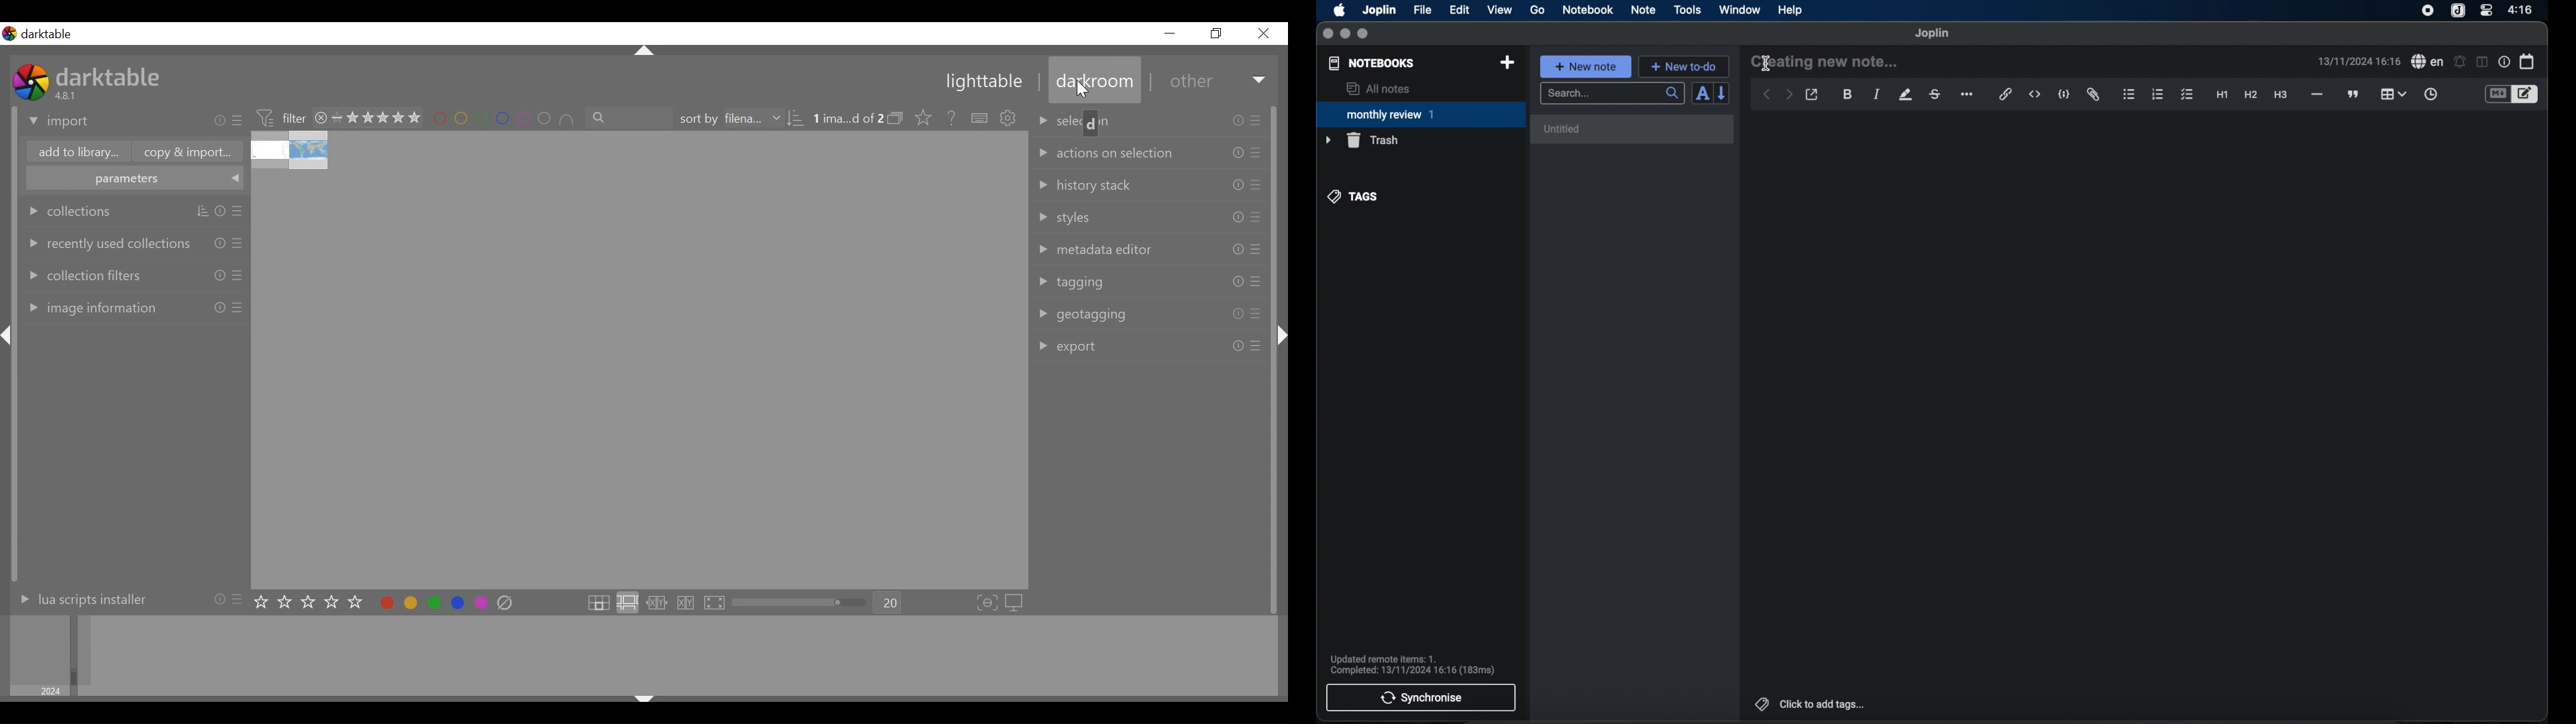 This screenshot has height=728, width=2576. Describe the element at coordinates (1702, 94) in the screenshot. I see `sort order field` at that location.